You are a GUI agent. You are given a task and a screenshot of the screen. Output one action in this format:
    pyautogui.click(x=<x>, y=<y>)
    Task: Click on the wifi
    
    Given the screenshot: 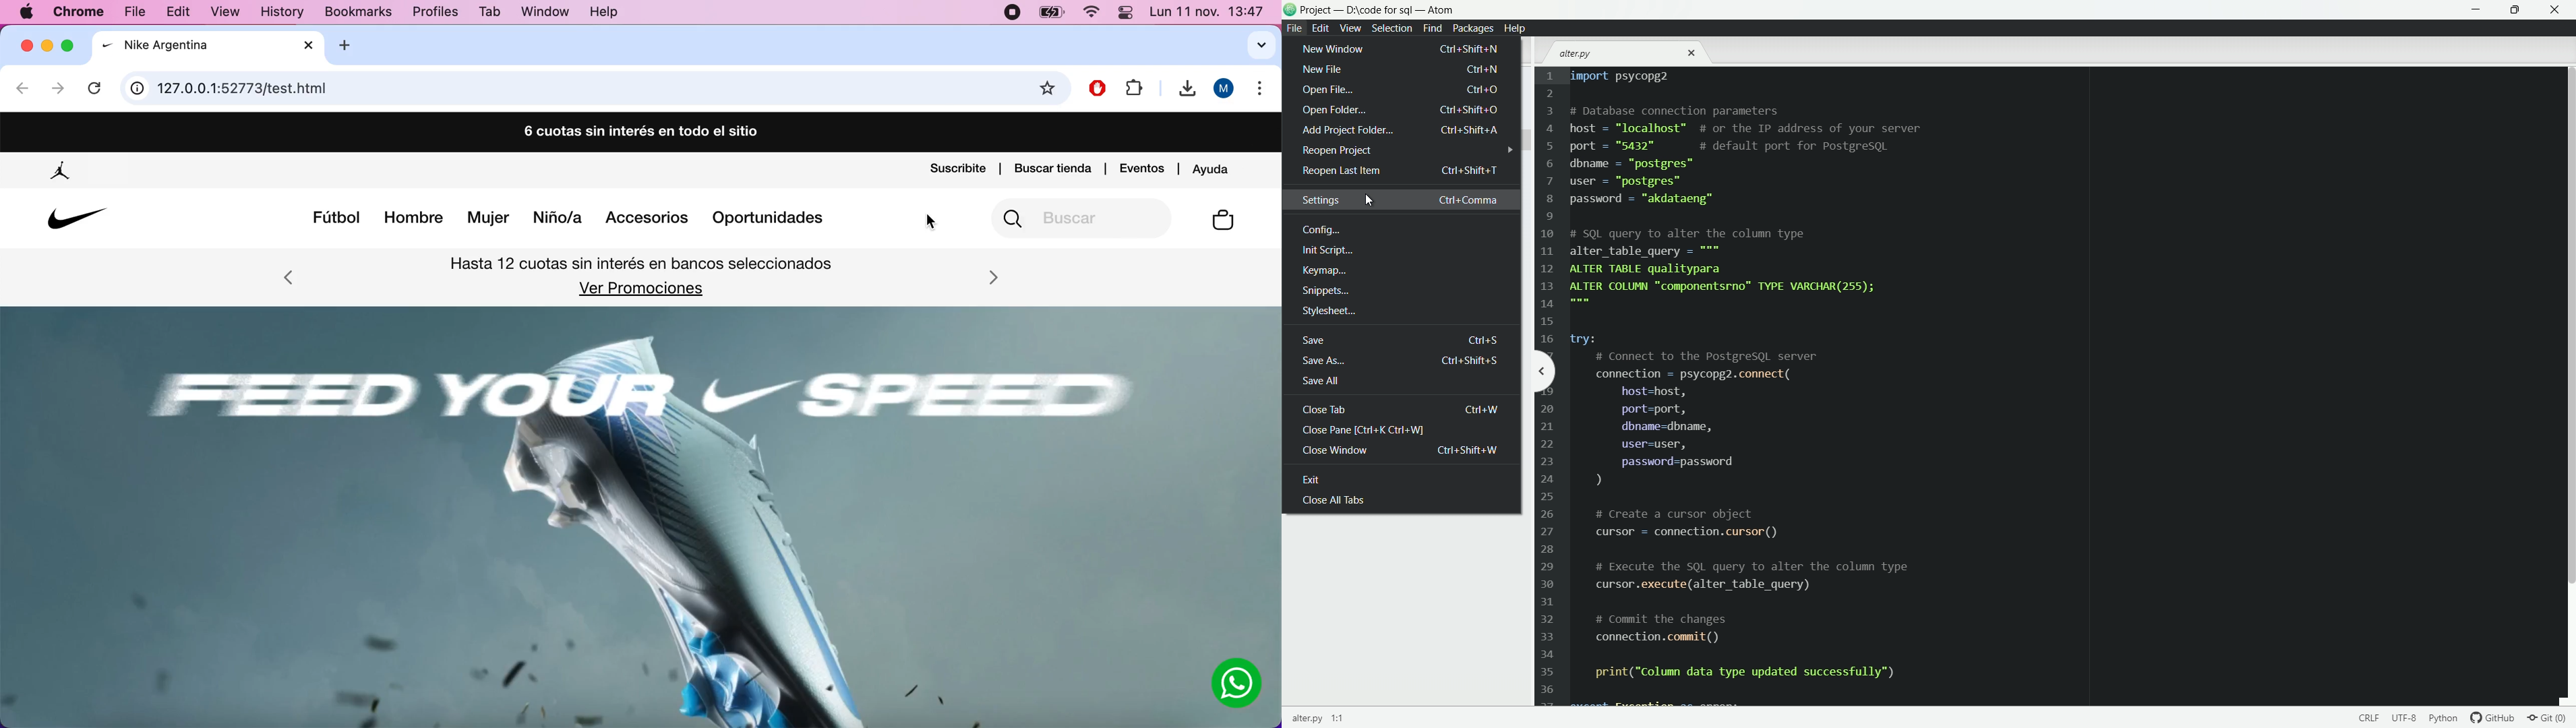 What is the action you would take?
    pyautogui.click(x=1091, y=14)
    